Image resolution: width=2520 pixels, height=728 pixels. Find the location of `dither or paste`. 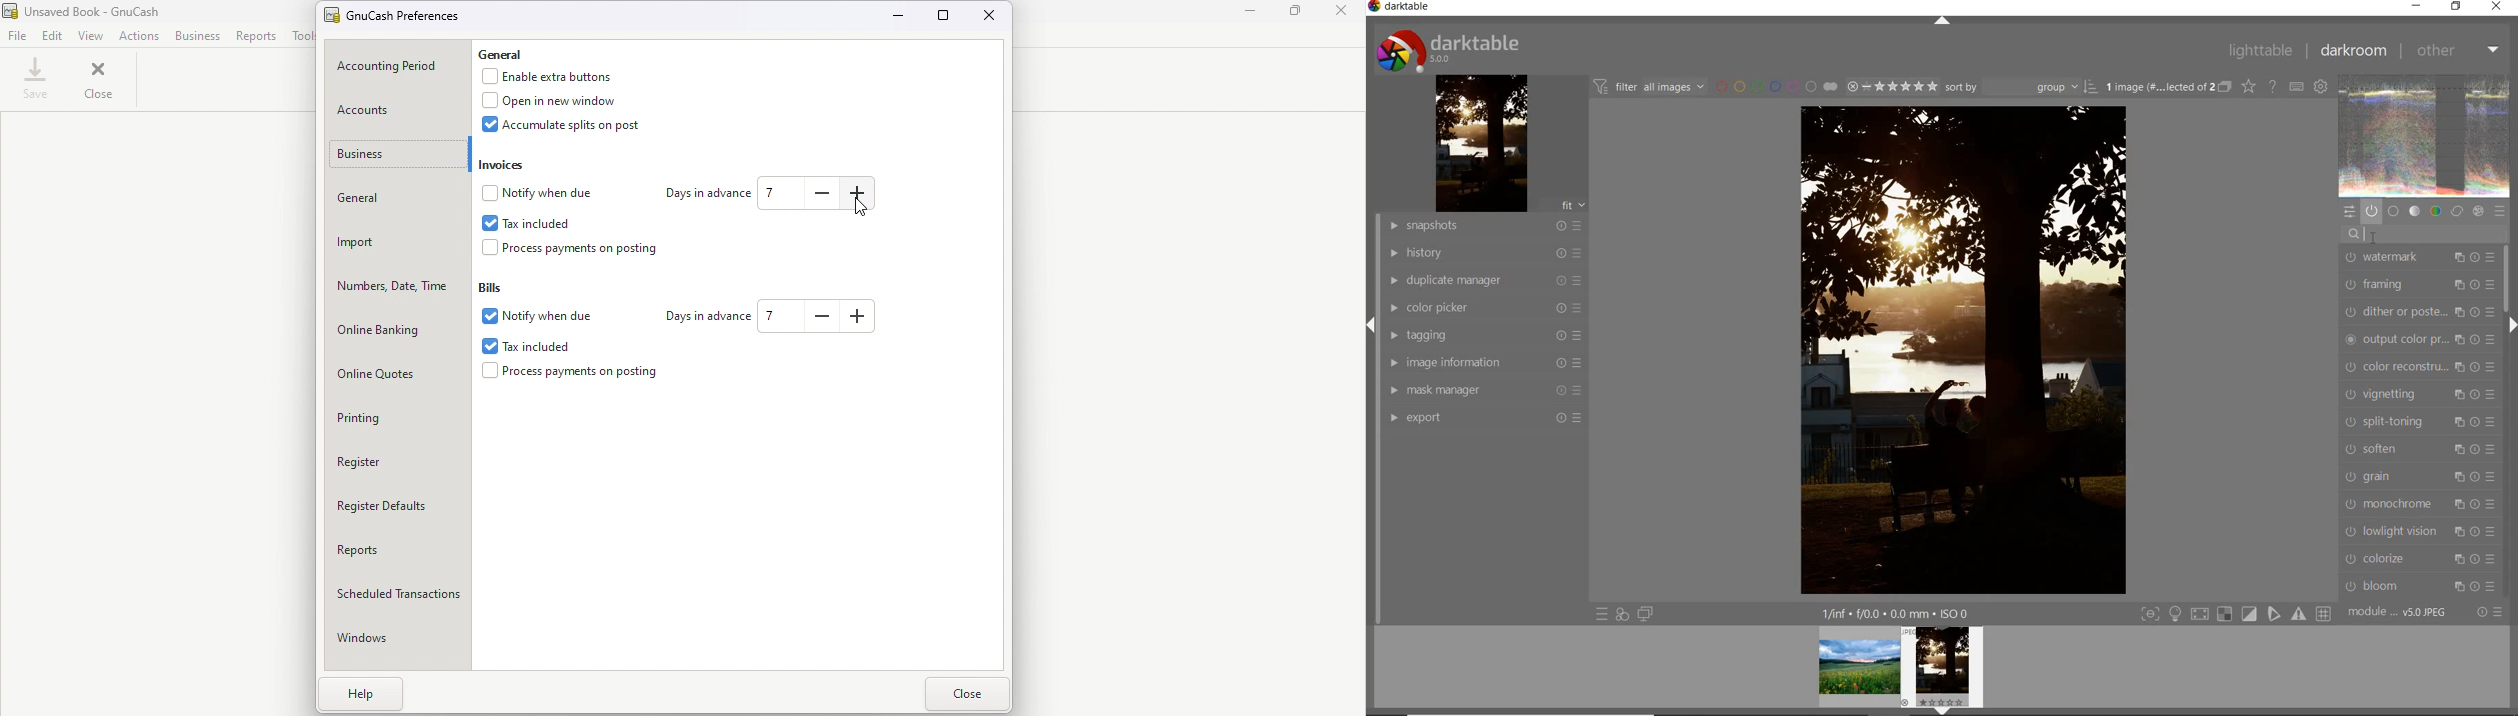

dither or paste is located at coordinates (2417, 311).